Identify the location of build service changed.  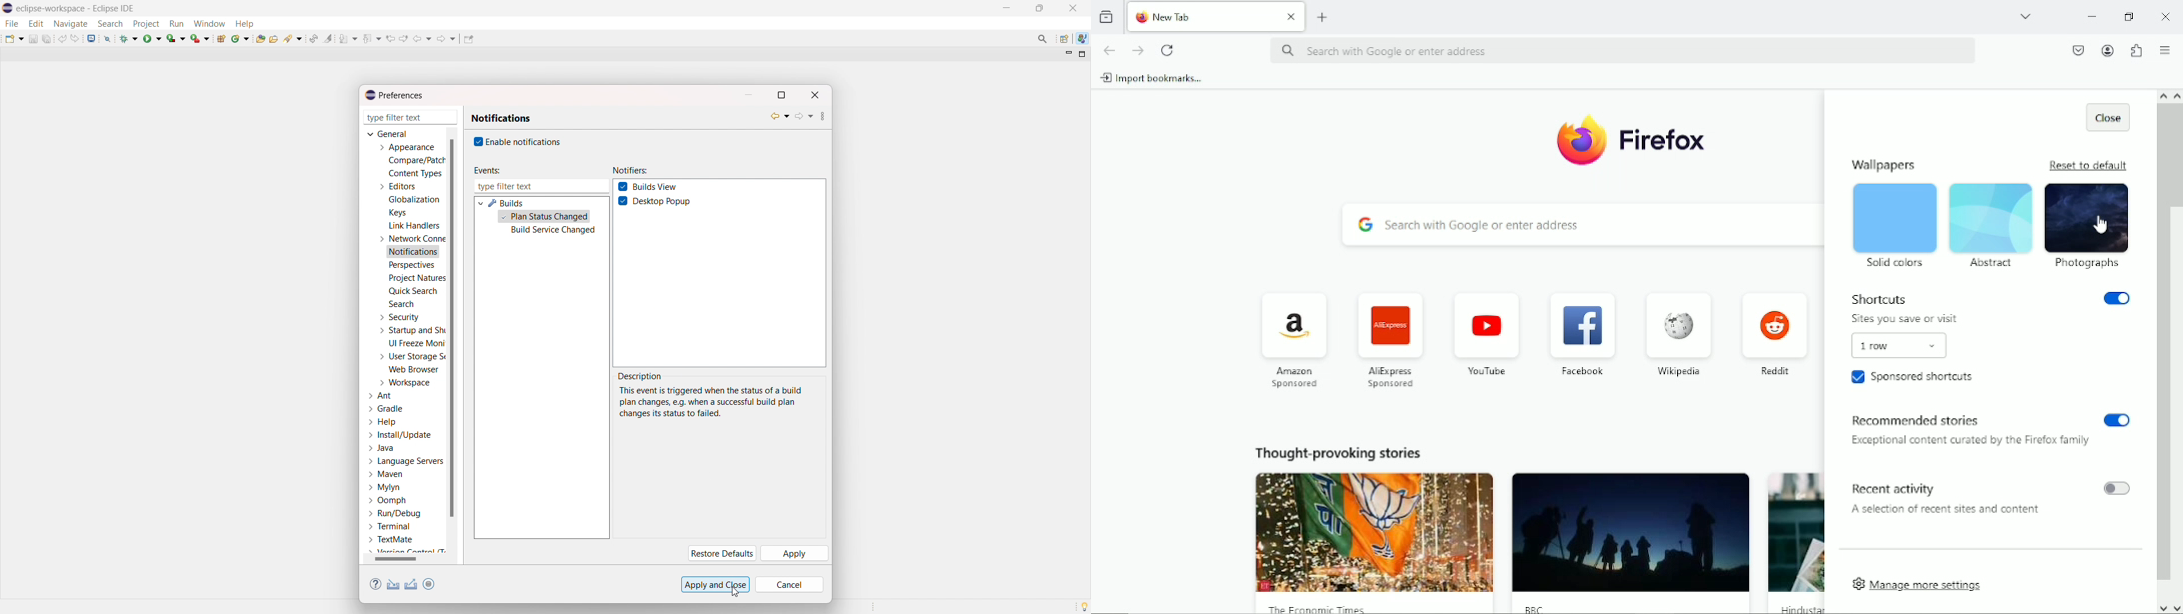
(553, 231).